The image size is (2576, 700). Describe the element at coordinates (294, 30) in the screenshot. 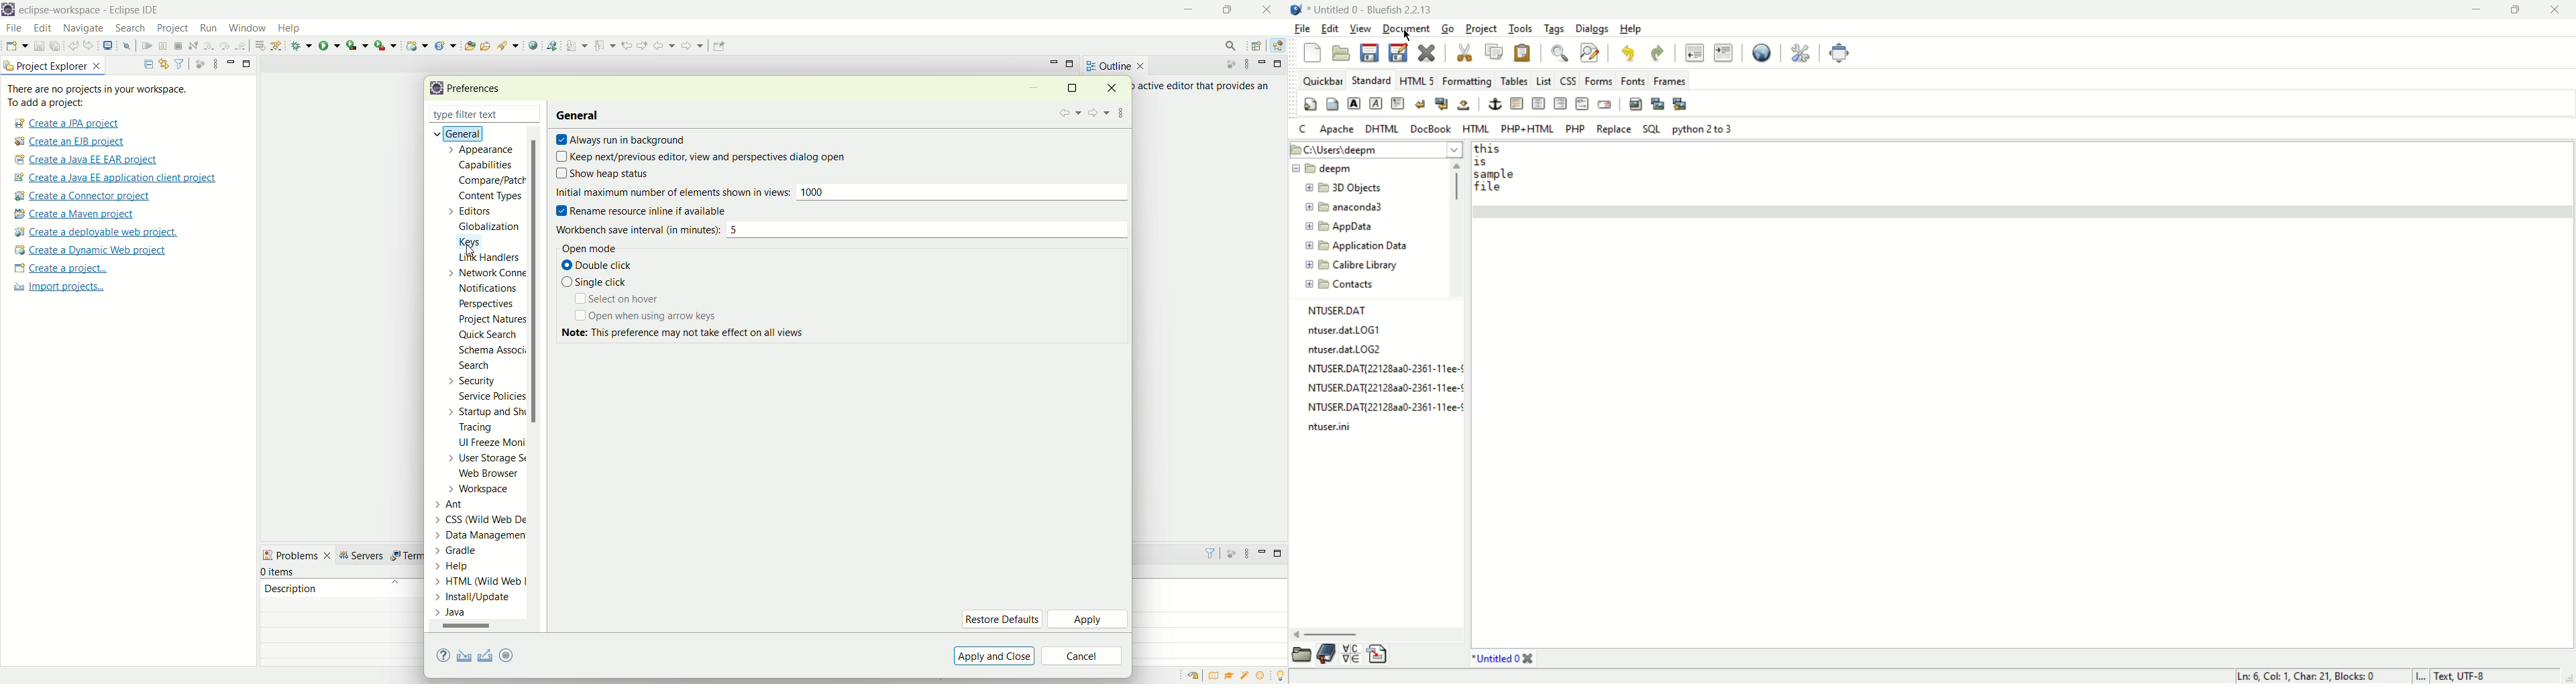

I see `help` at that location.